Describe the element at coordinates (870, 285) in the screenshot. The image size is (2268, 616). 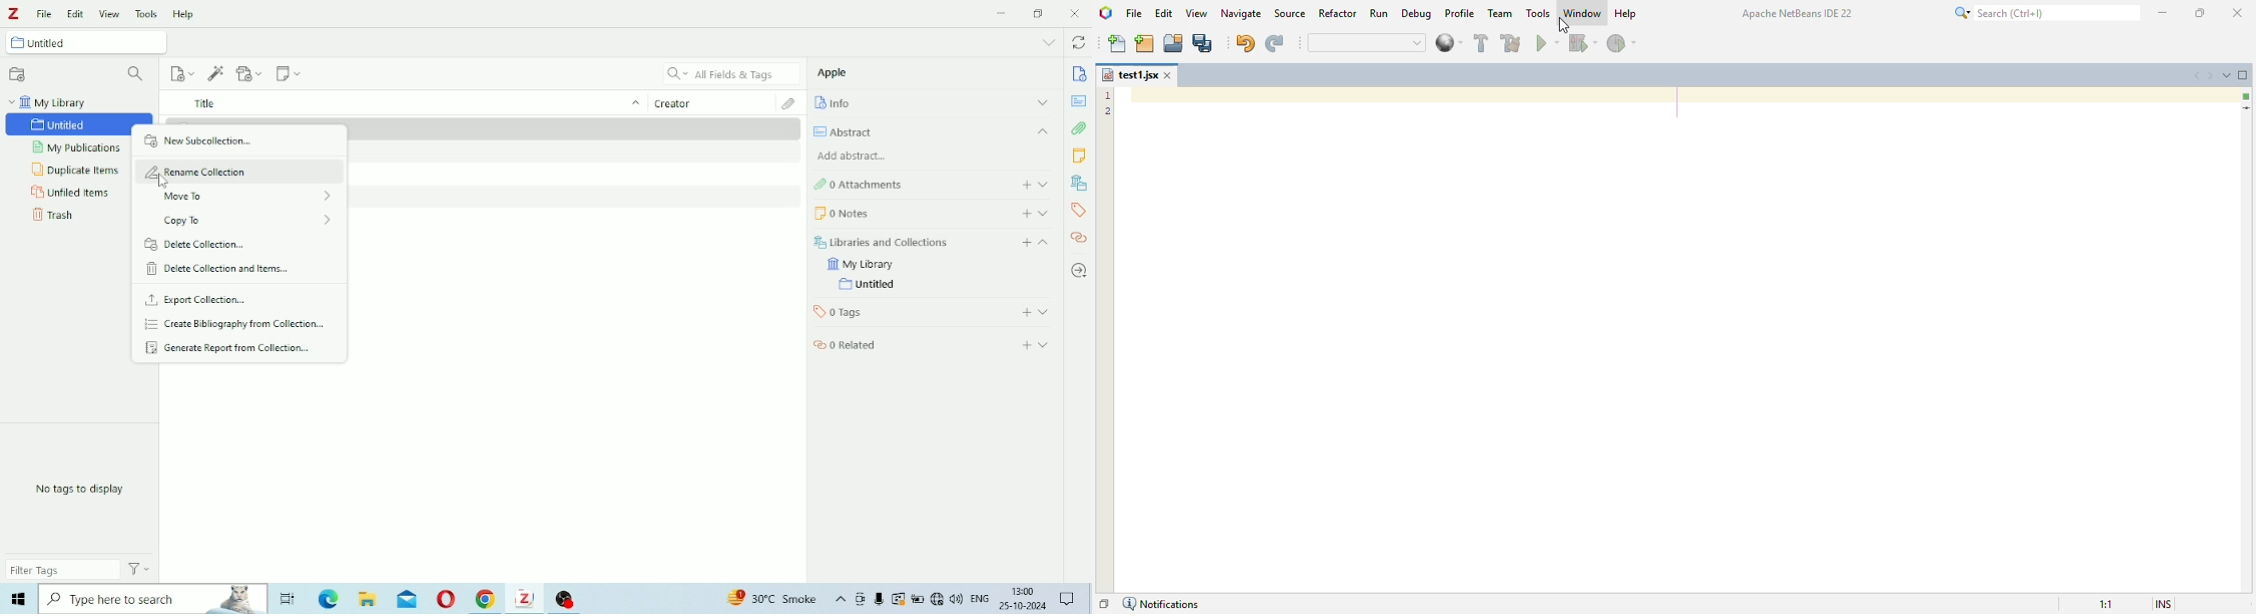
I see `Untitled` at that location.